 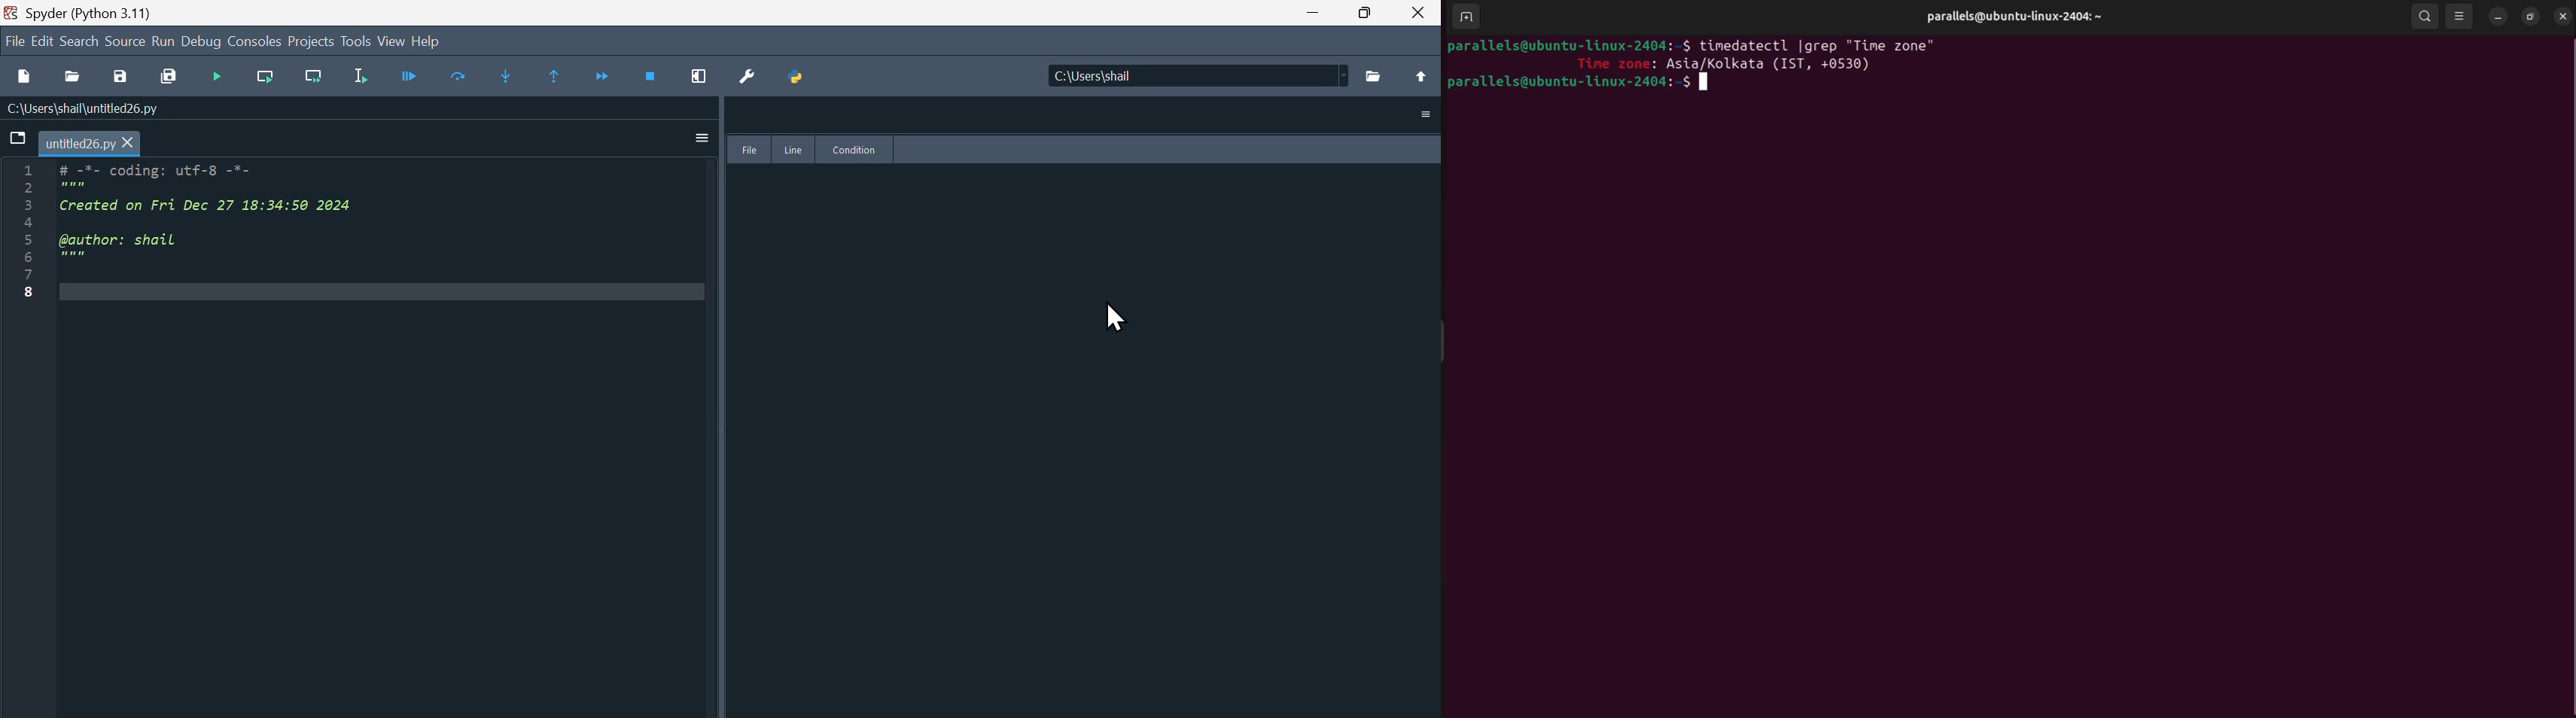 What do you see at coordinates (749, 77) in the screenshot?
I see `Preferences` at bounding box center [749, 77].